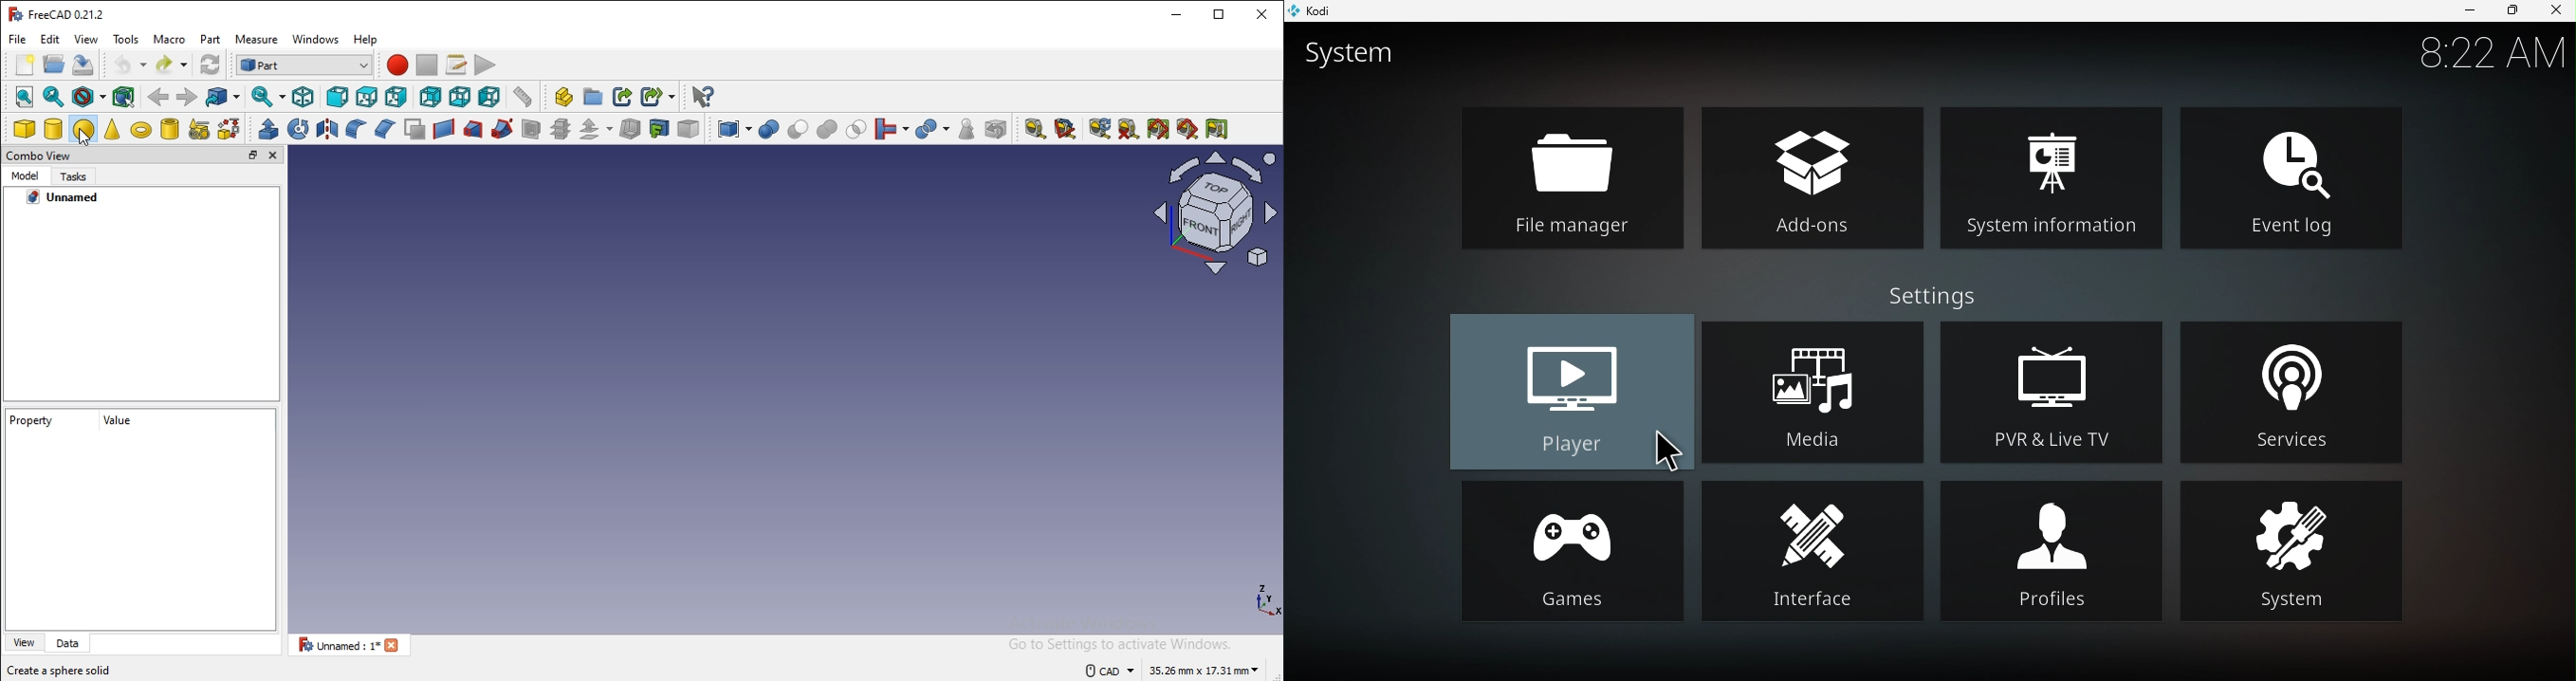 This screenshot has width=2576, height=700. I want to click on stop recording, so click(427, 66).